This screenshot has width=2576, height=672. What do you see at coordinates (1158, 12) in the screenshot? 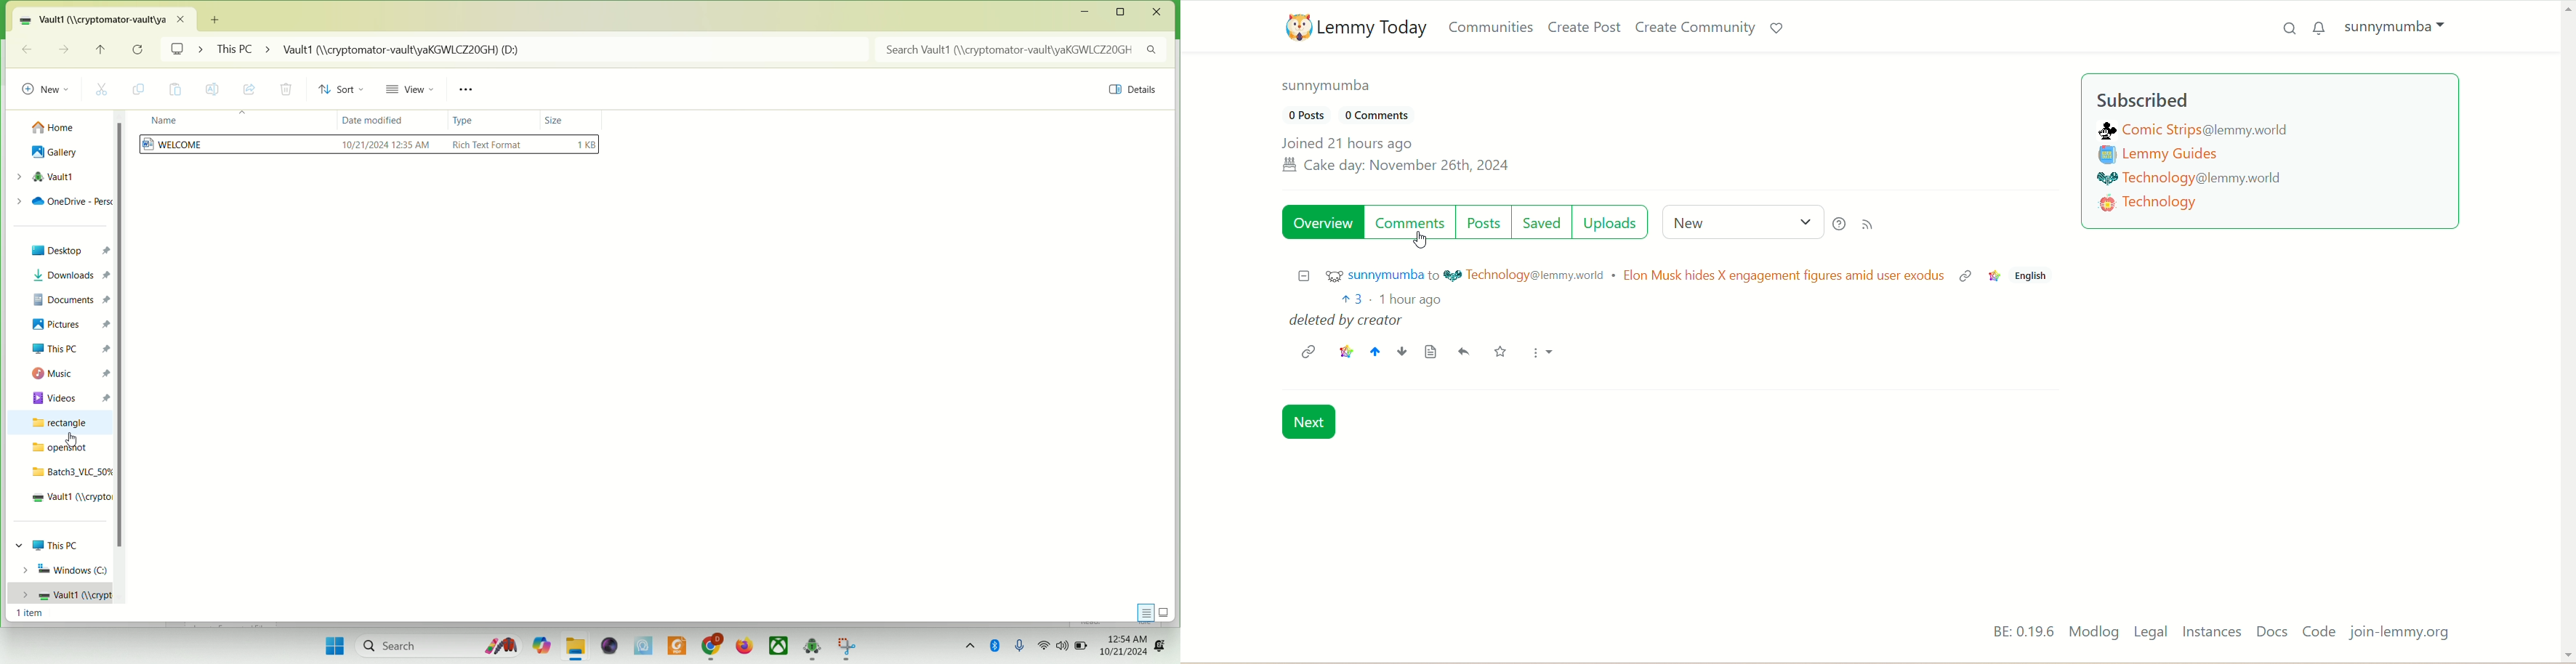
I see `close` at bounding box center [1158, 12].